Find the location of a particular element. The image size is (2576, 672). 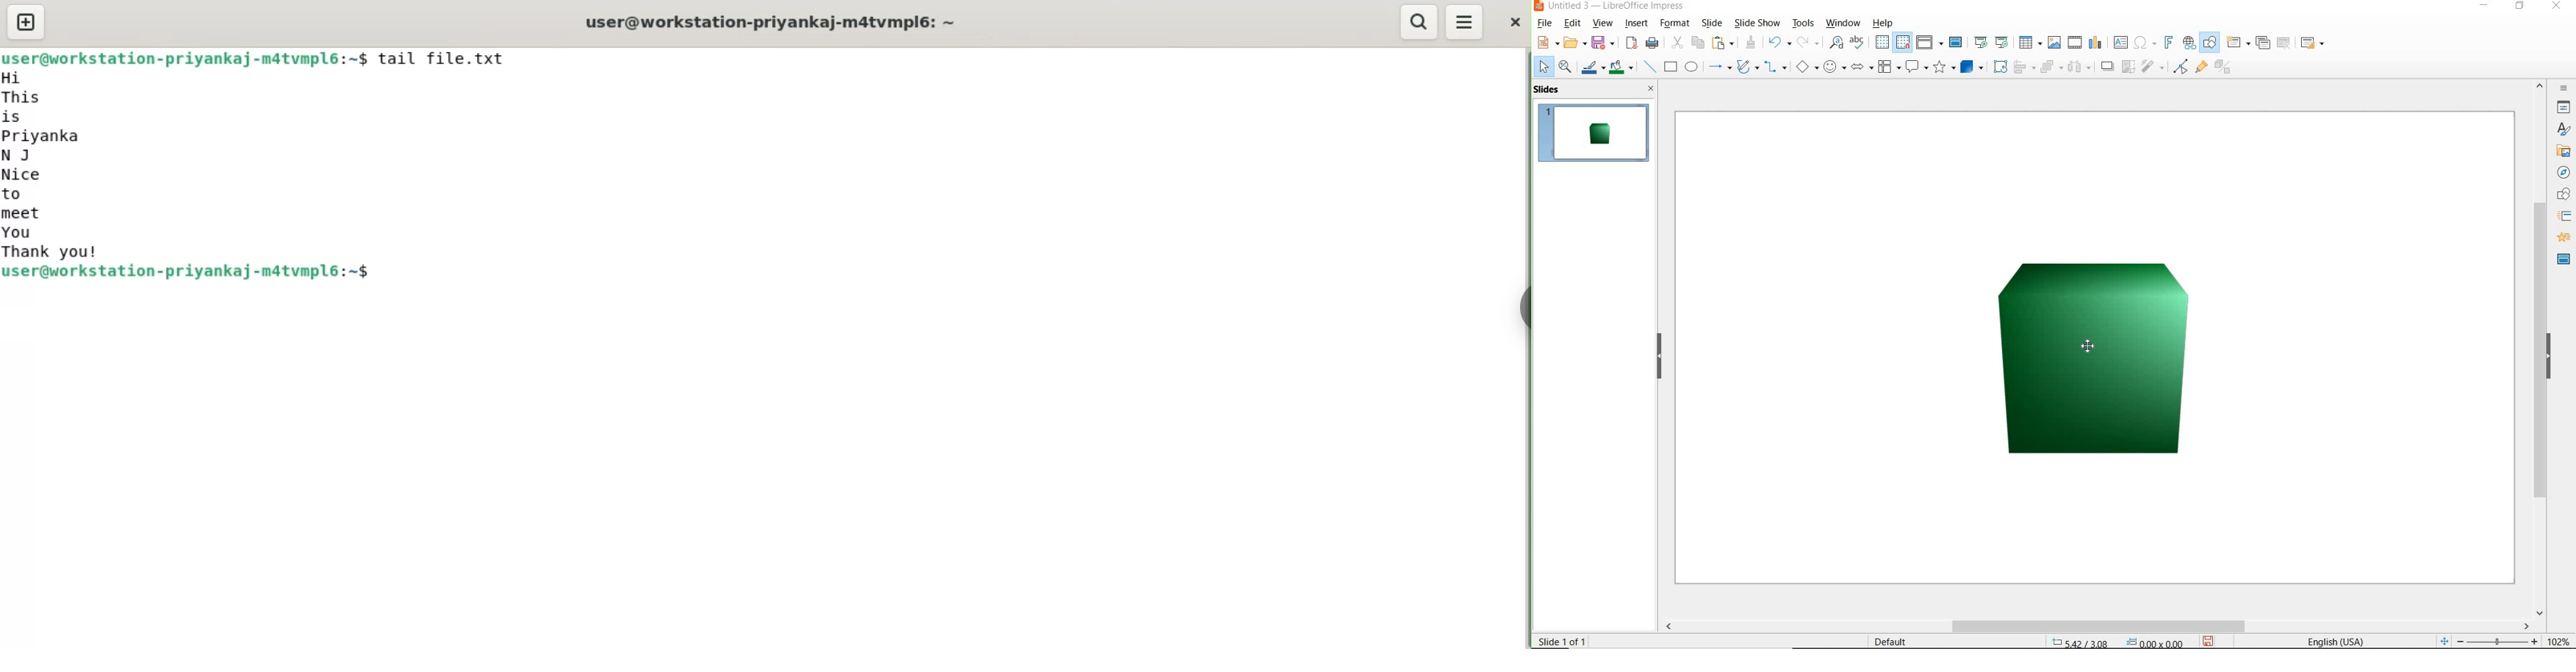

curves and polygons is located at coordinates (1748, 68).